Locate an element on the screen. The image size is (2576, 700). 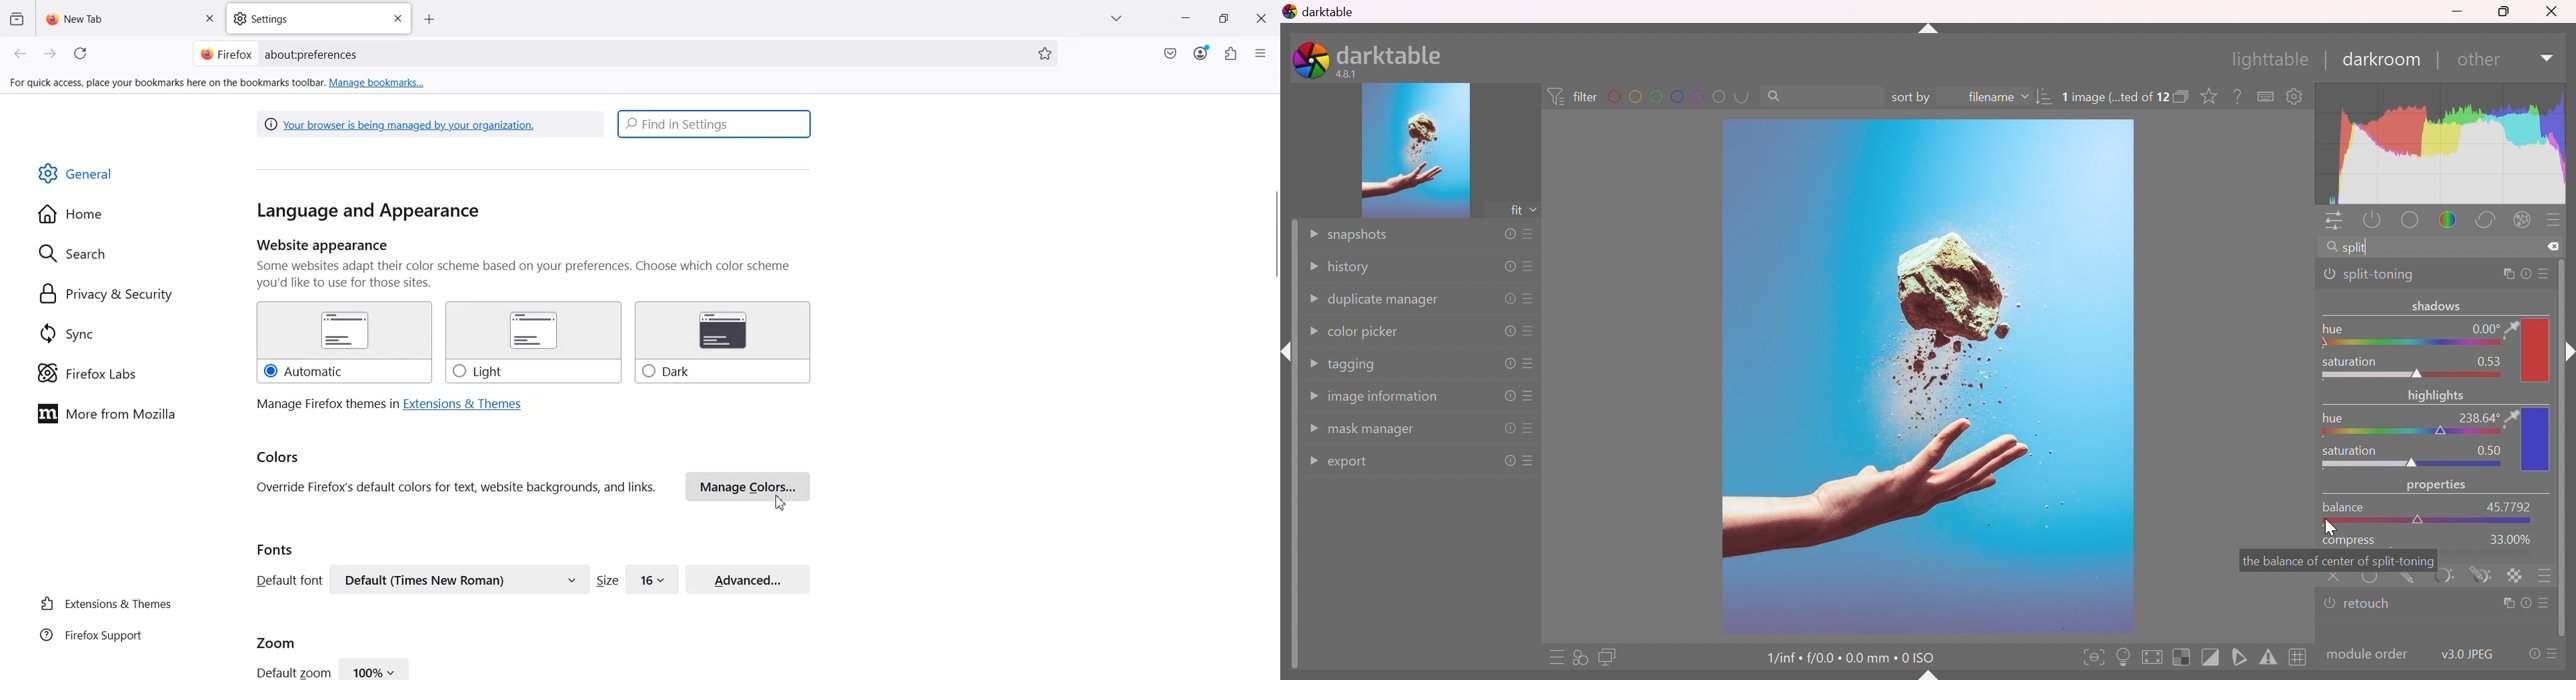
O Dark is located at coordinates (723, 343).